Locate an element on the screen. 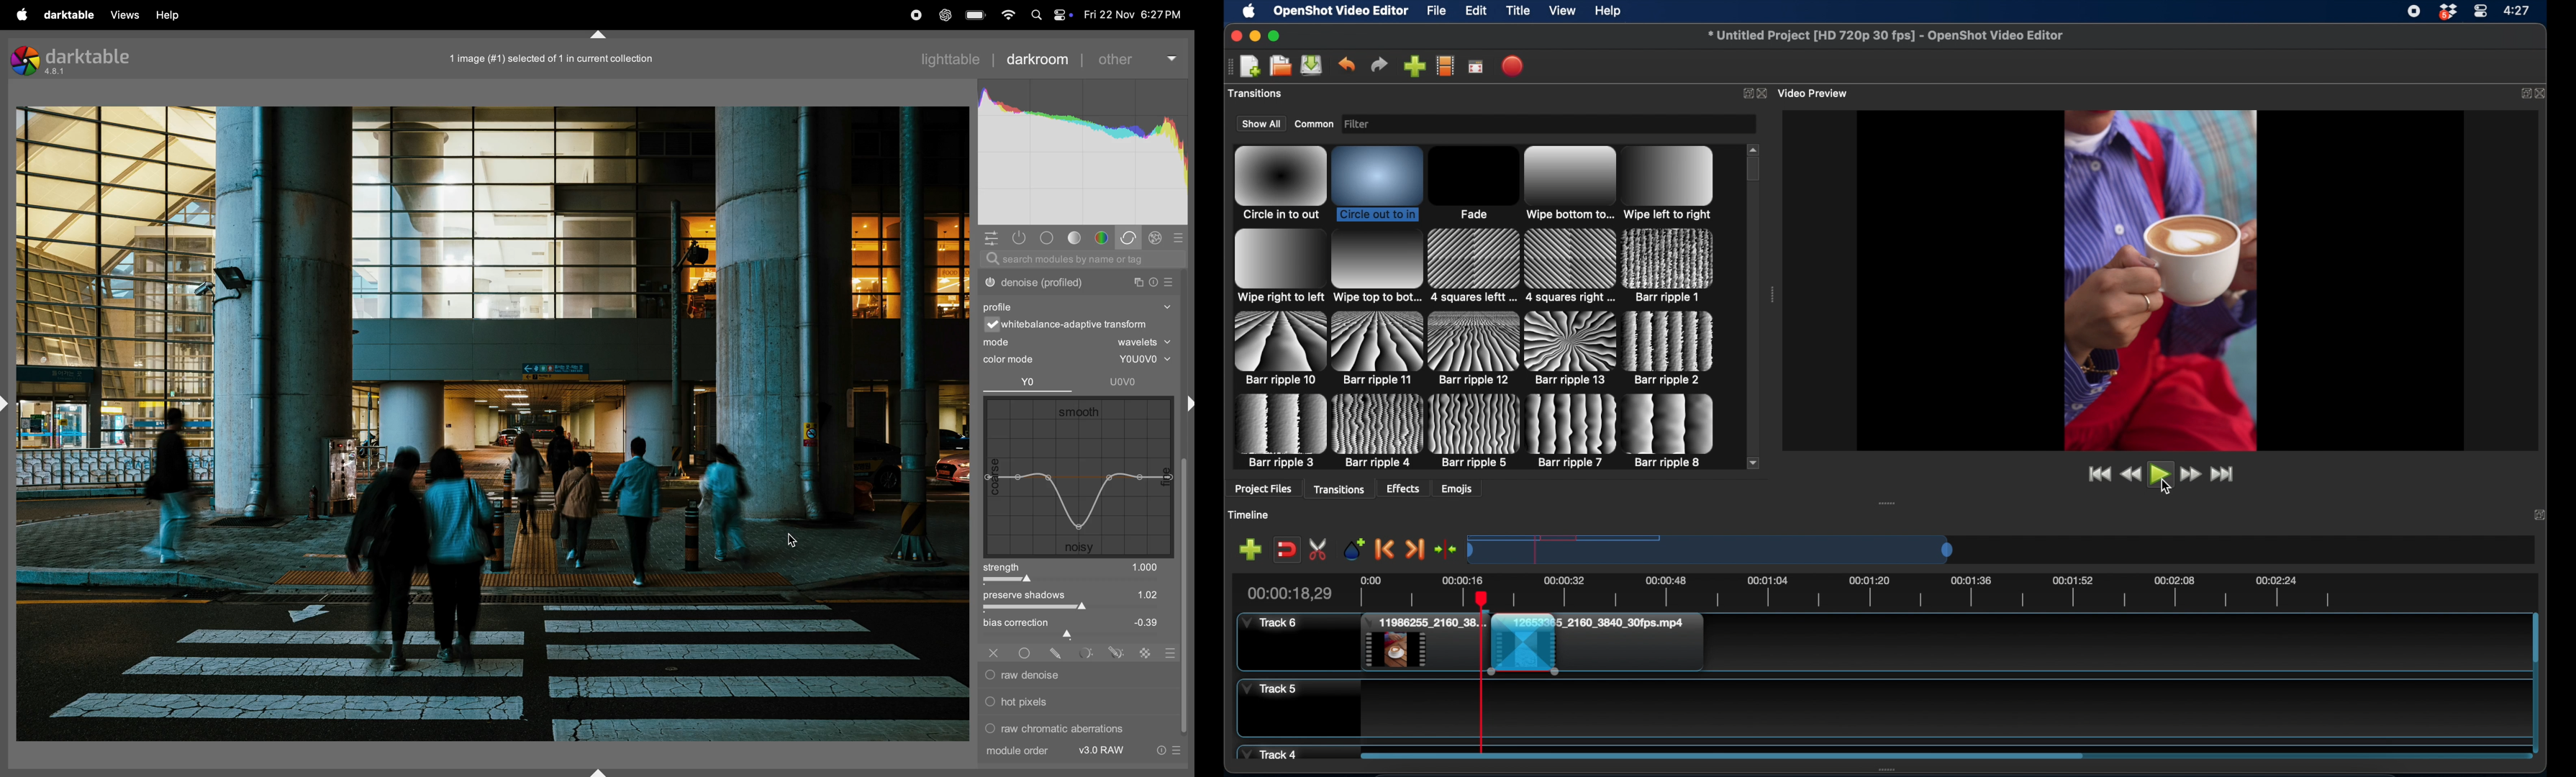 The height and width of the screenshot is (784, 2576). tone is located at coordinates (1049, 238).